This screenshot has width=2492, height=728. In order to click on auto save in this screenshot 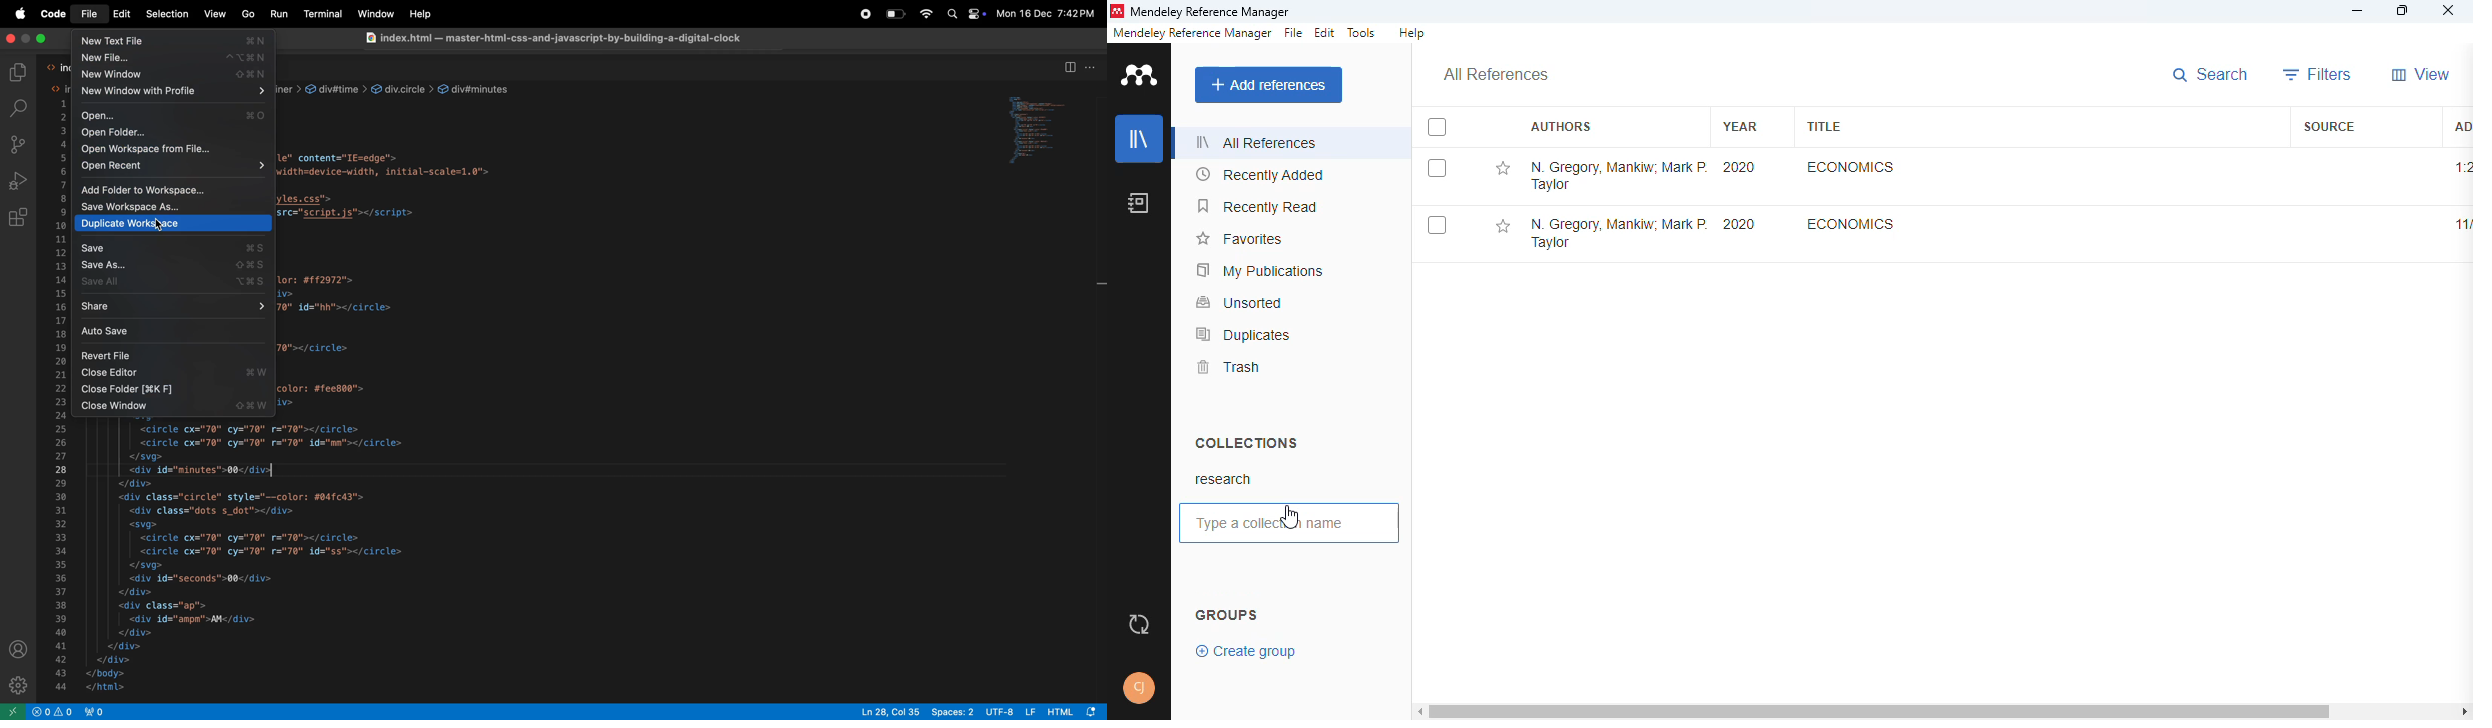, I will do `click(175, 334)`.